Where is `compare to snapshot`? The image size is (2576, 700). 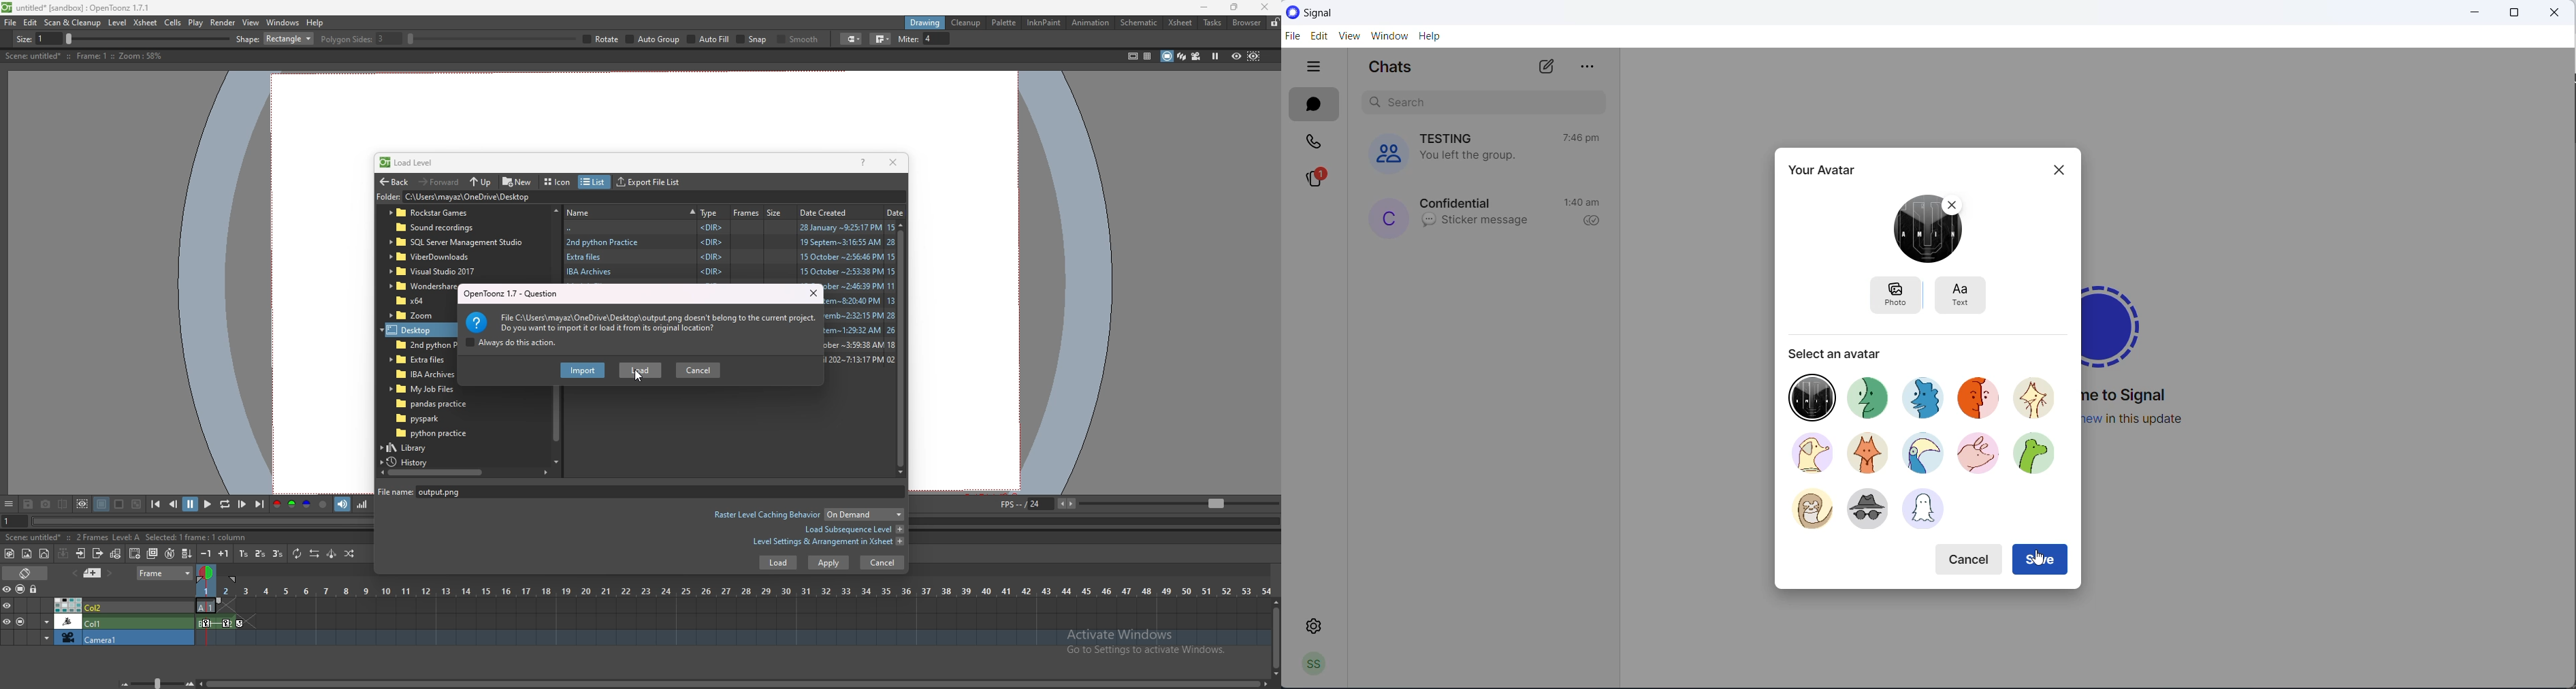
compare to snapshot is located at coordinates (64, 503).